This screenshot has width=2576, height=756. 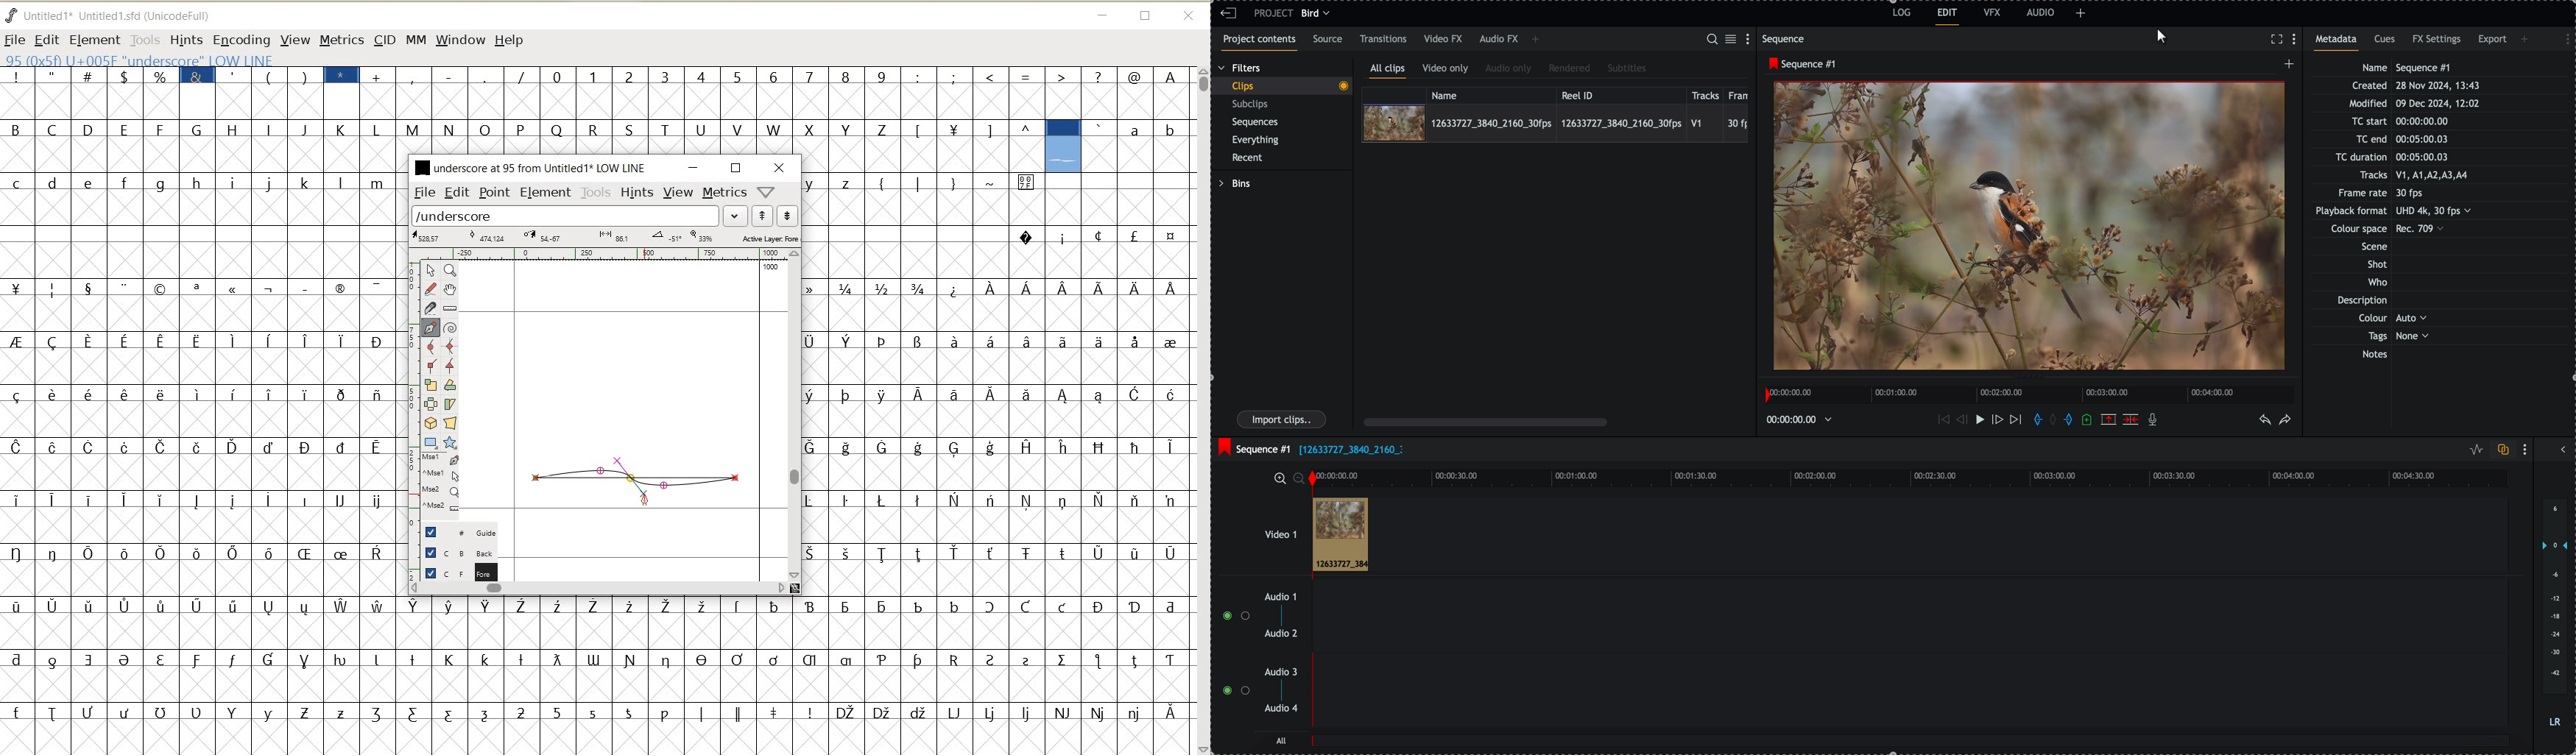 I want to click on sequence #1, so click(x=1253, y=447).